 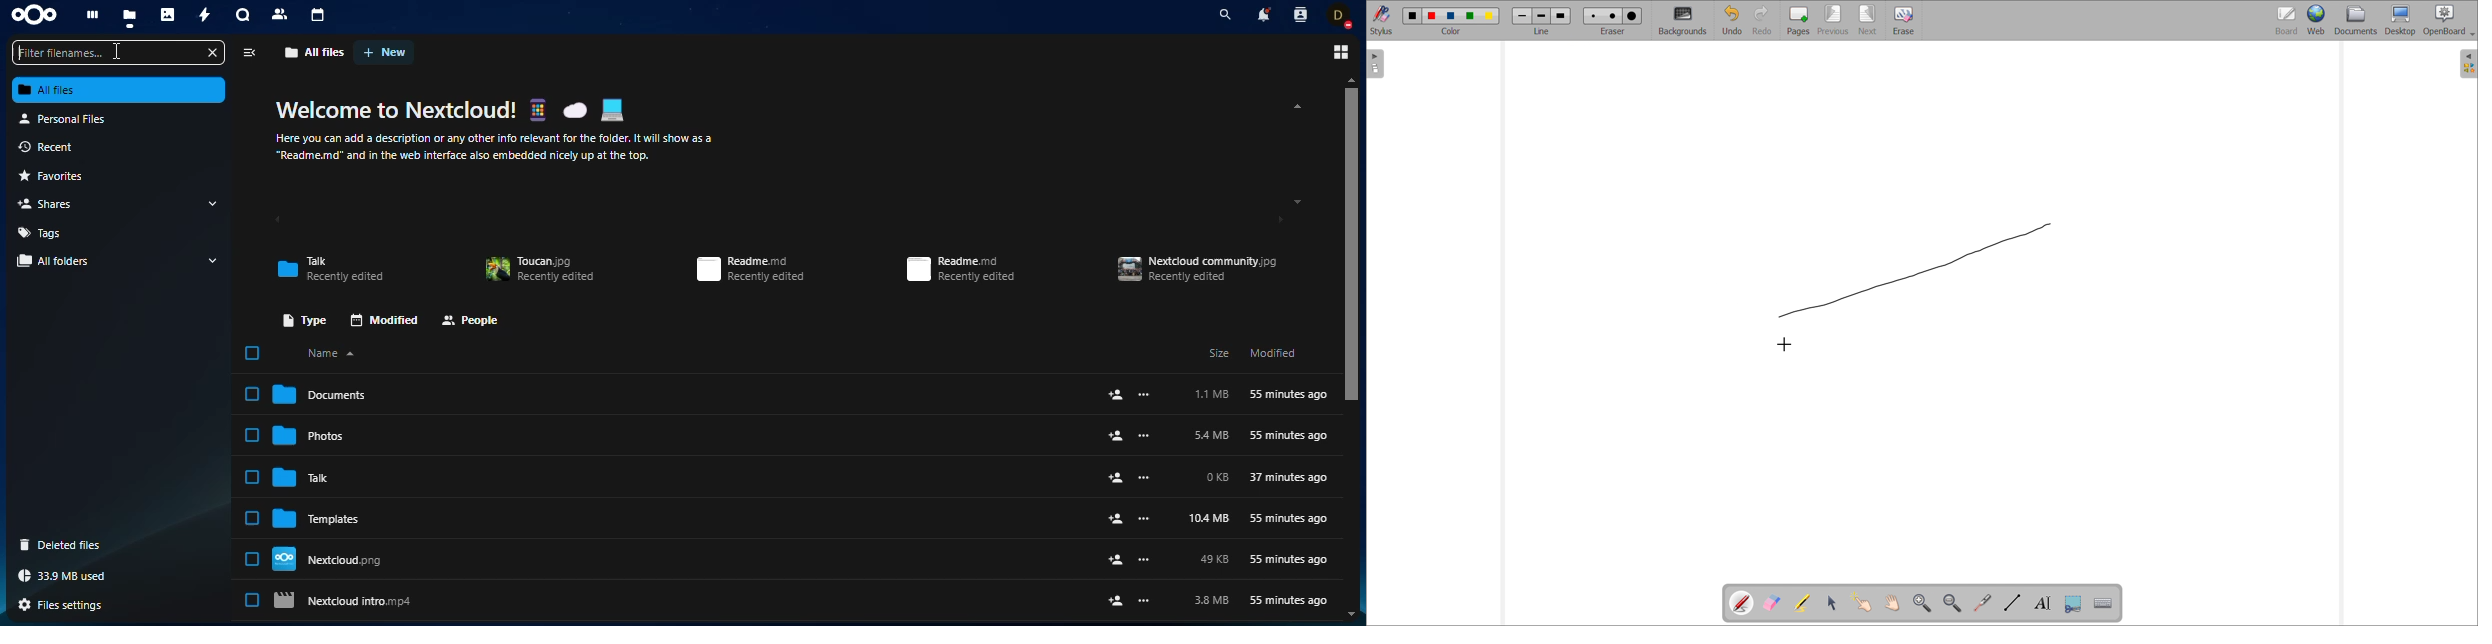 What do you see at coordinates (251, 354) in the screenshot?
I see `select all` at bounding box center [251, 354].